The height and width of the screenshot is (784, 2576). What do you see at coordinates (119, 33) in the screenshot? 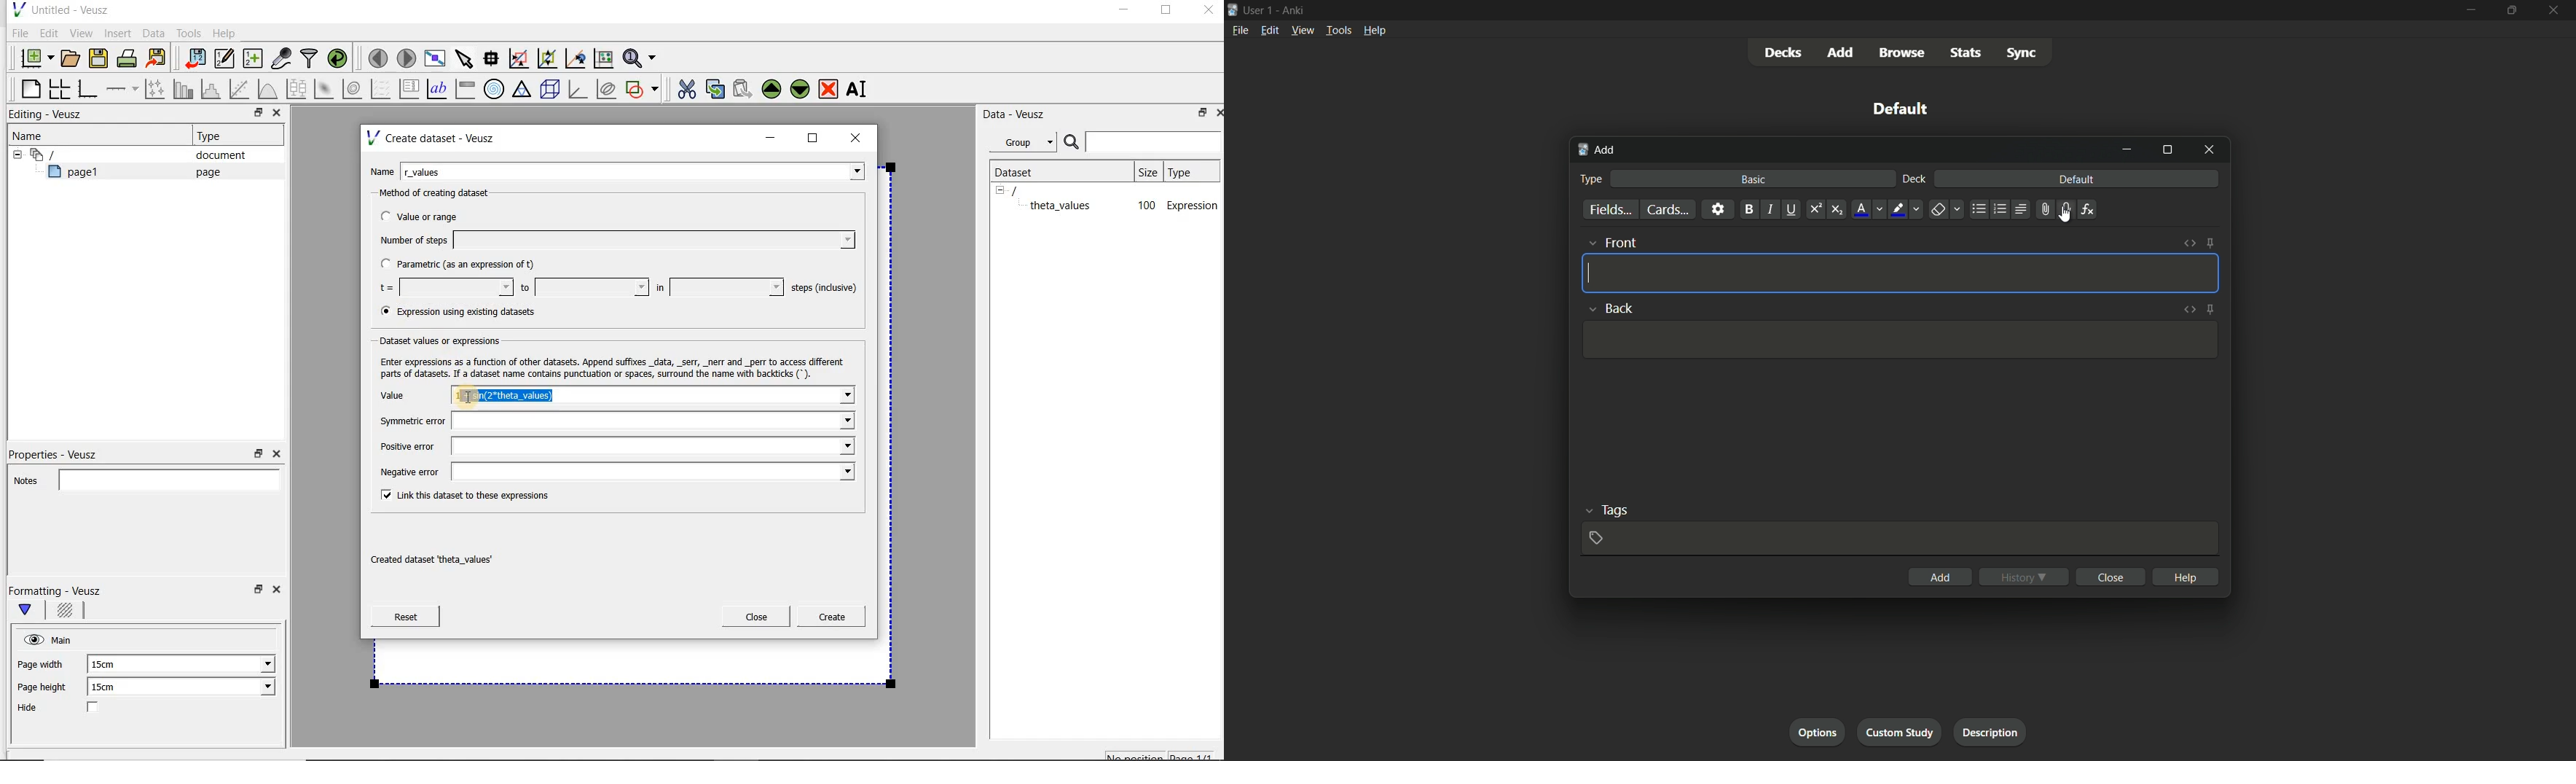
I see `Insert` at bounding box center [119, 33].